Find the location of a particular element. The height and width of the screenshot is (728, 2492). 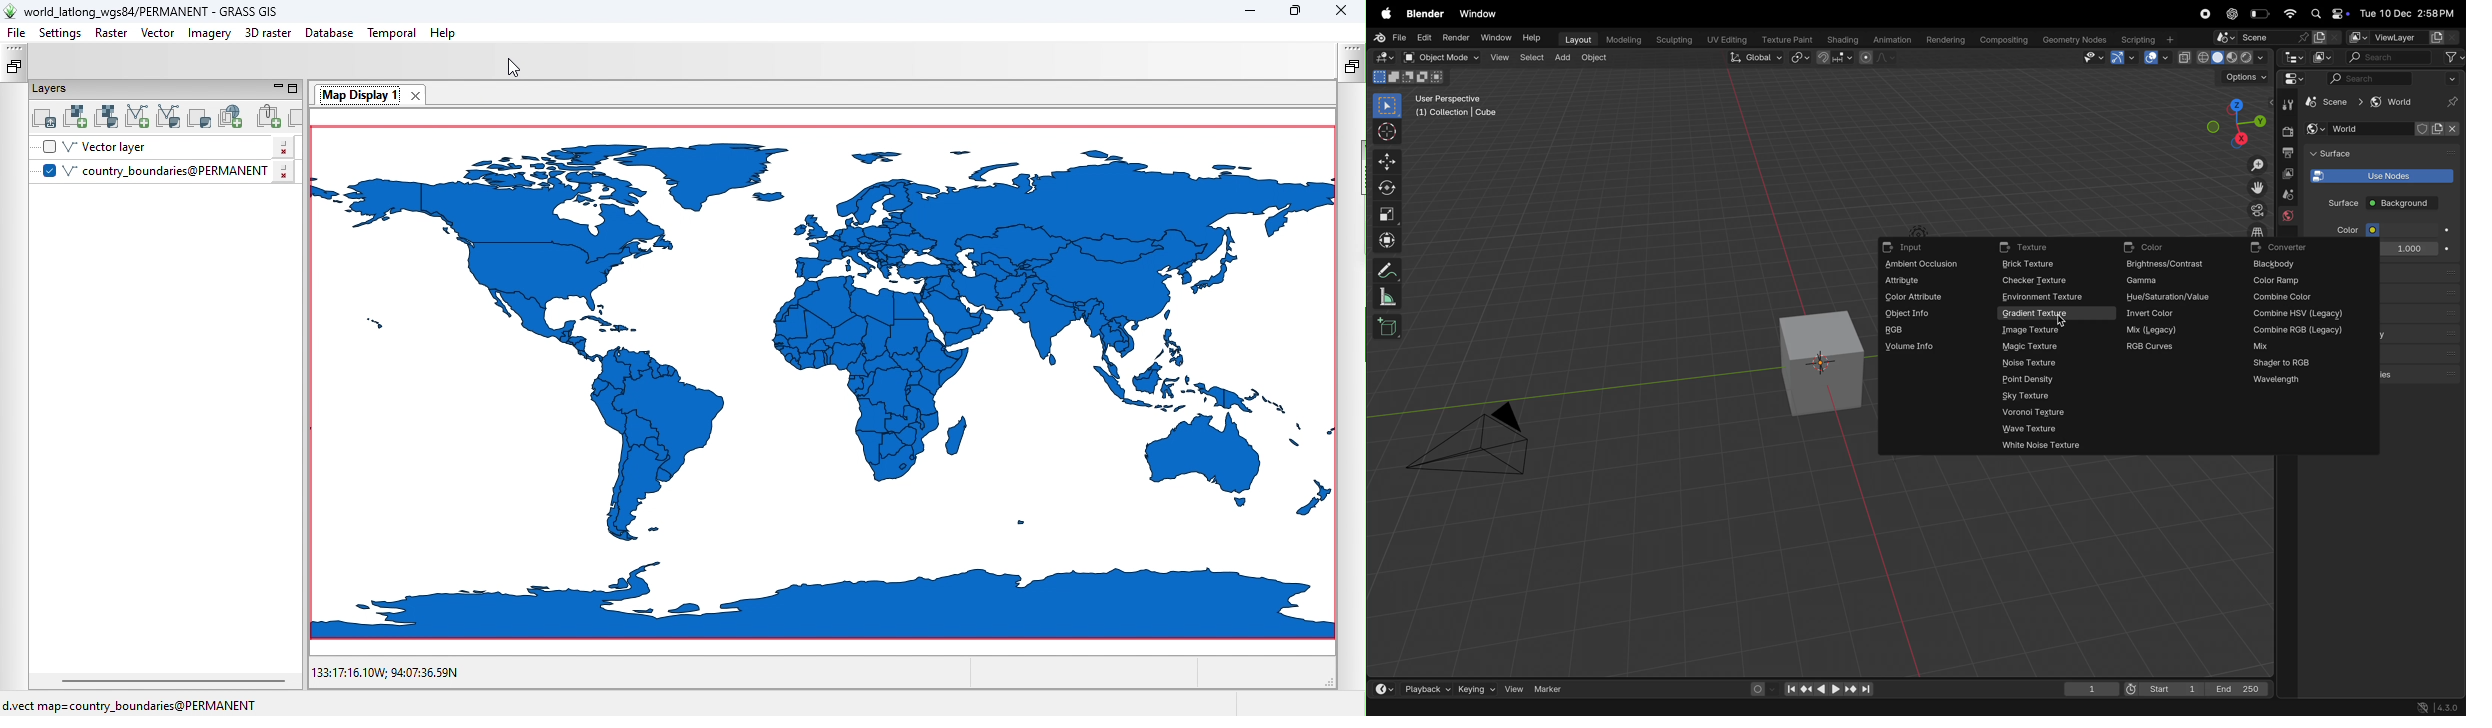

Edit is located at coordinates (1423, 38).